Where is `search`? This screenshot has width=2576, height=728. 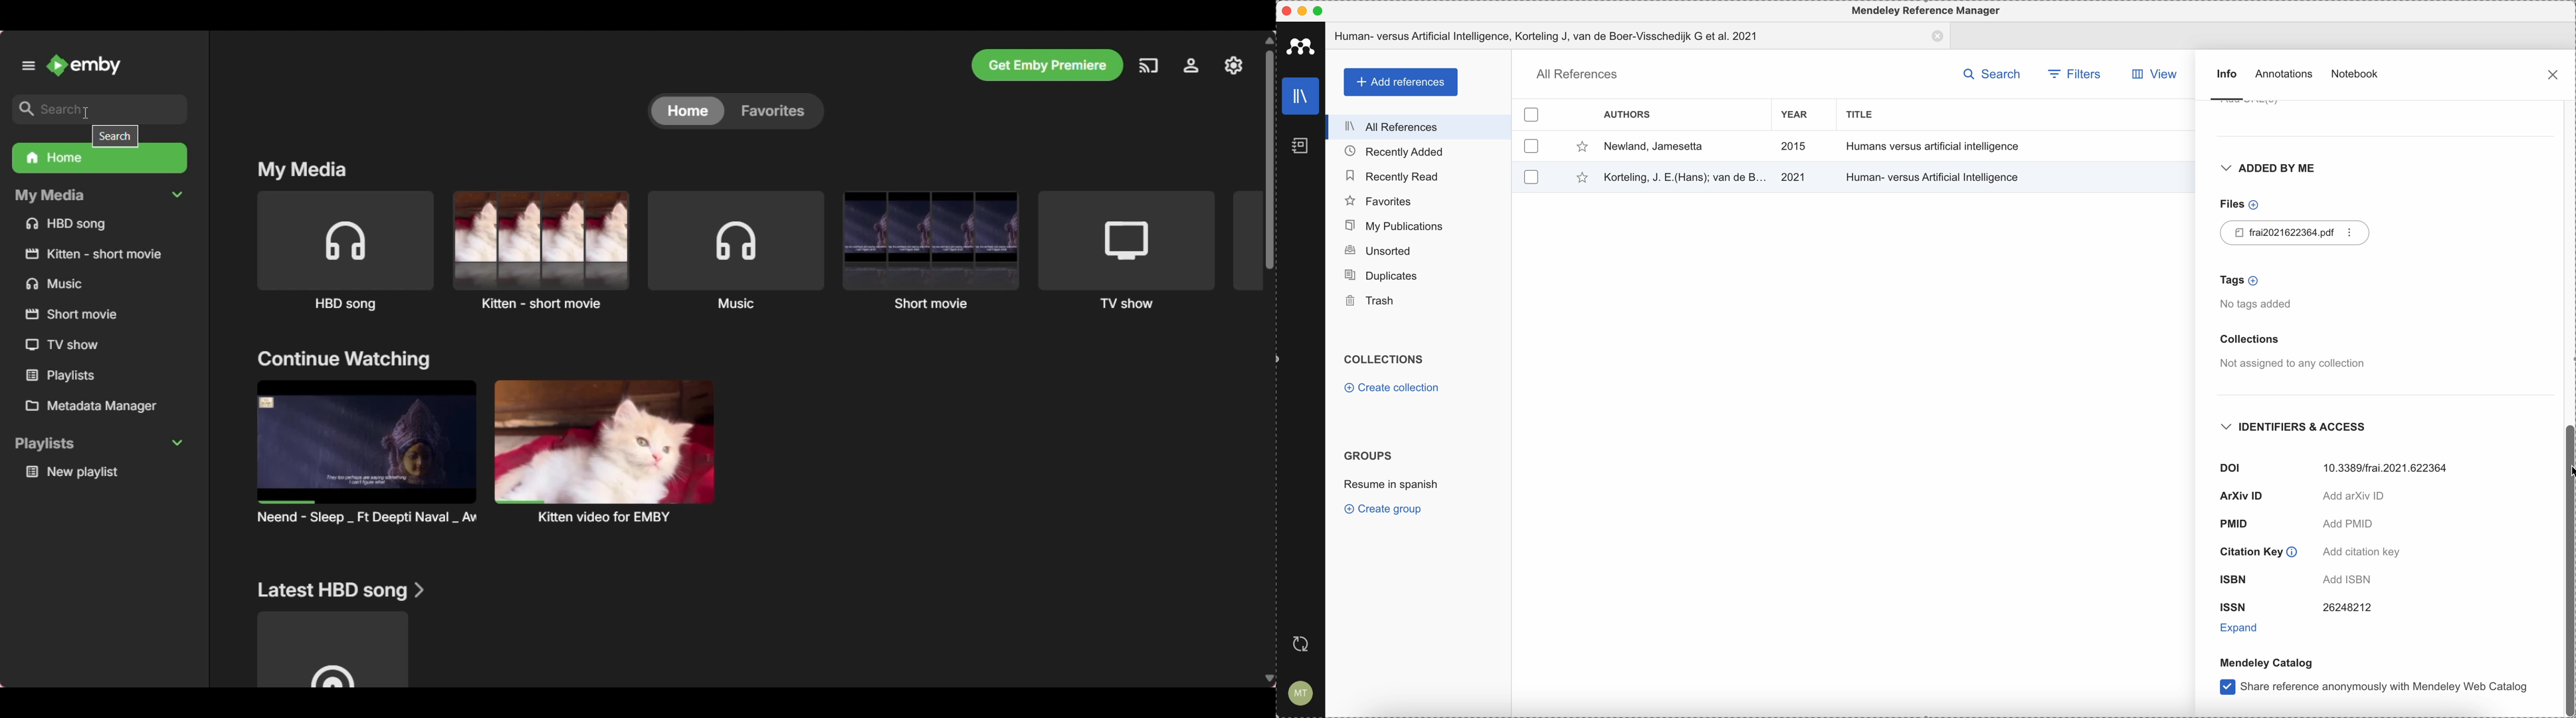 search is located at coordinates (1992, 73).